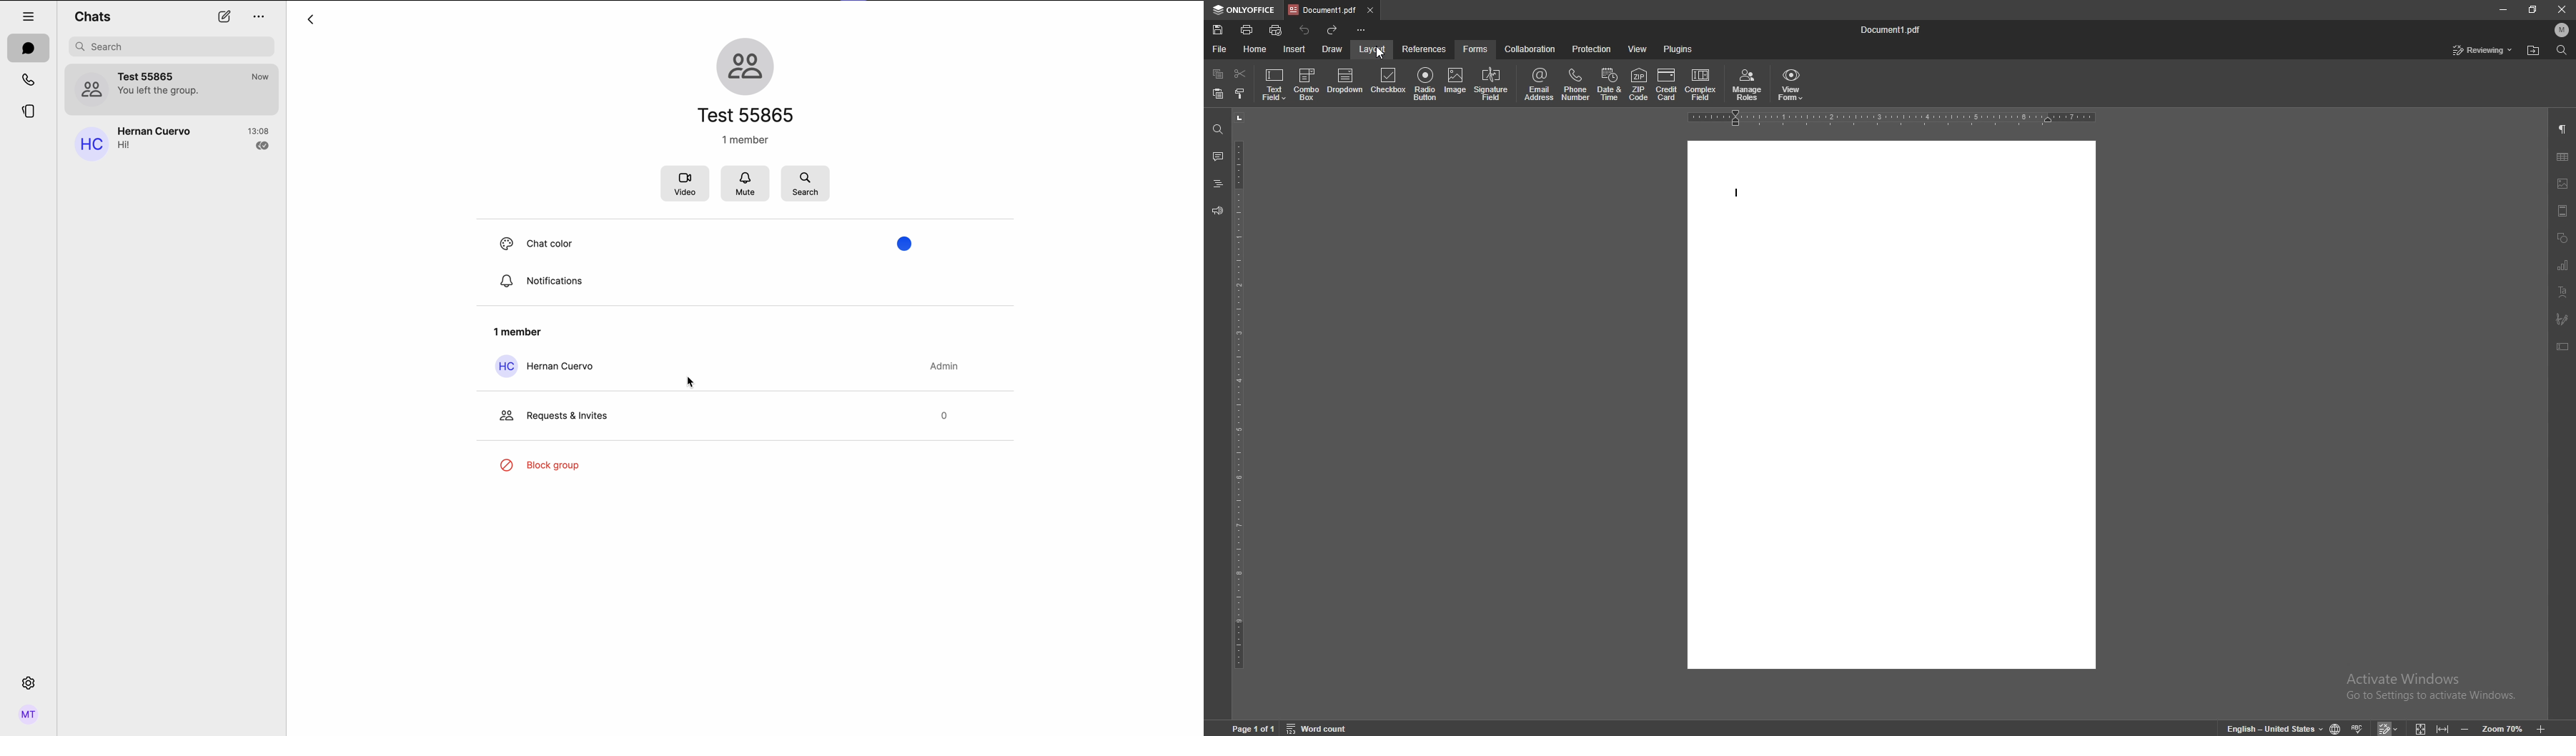 Image resolution: width=2576 pixels, height=756 pixels. What do you see at coordinates (1666, 84) in the screenshot?
I see `credit card` at bounding box center [1666, 84].